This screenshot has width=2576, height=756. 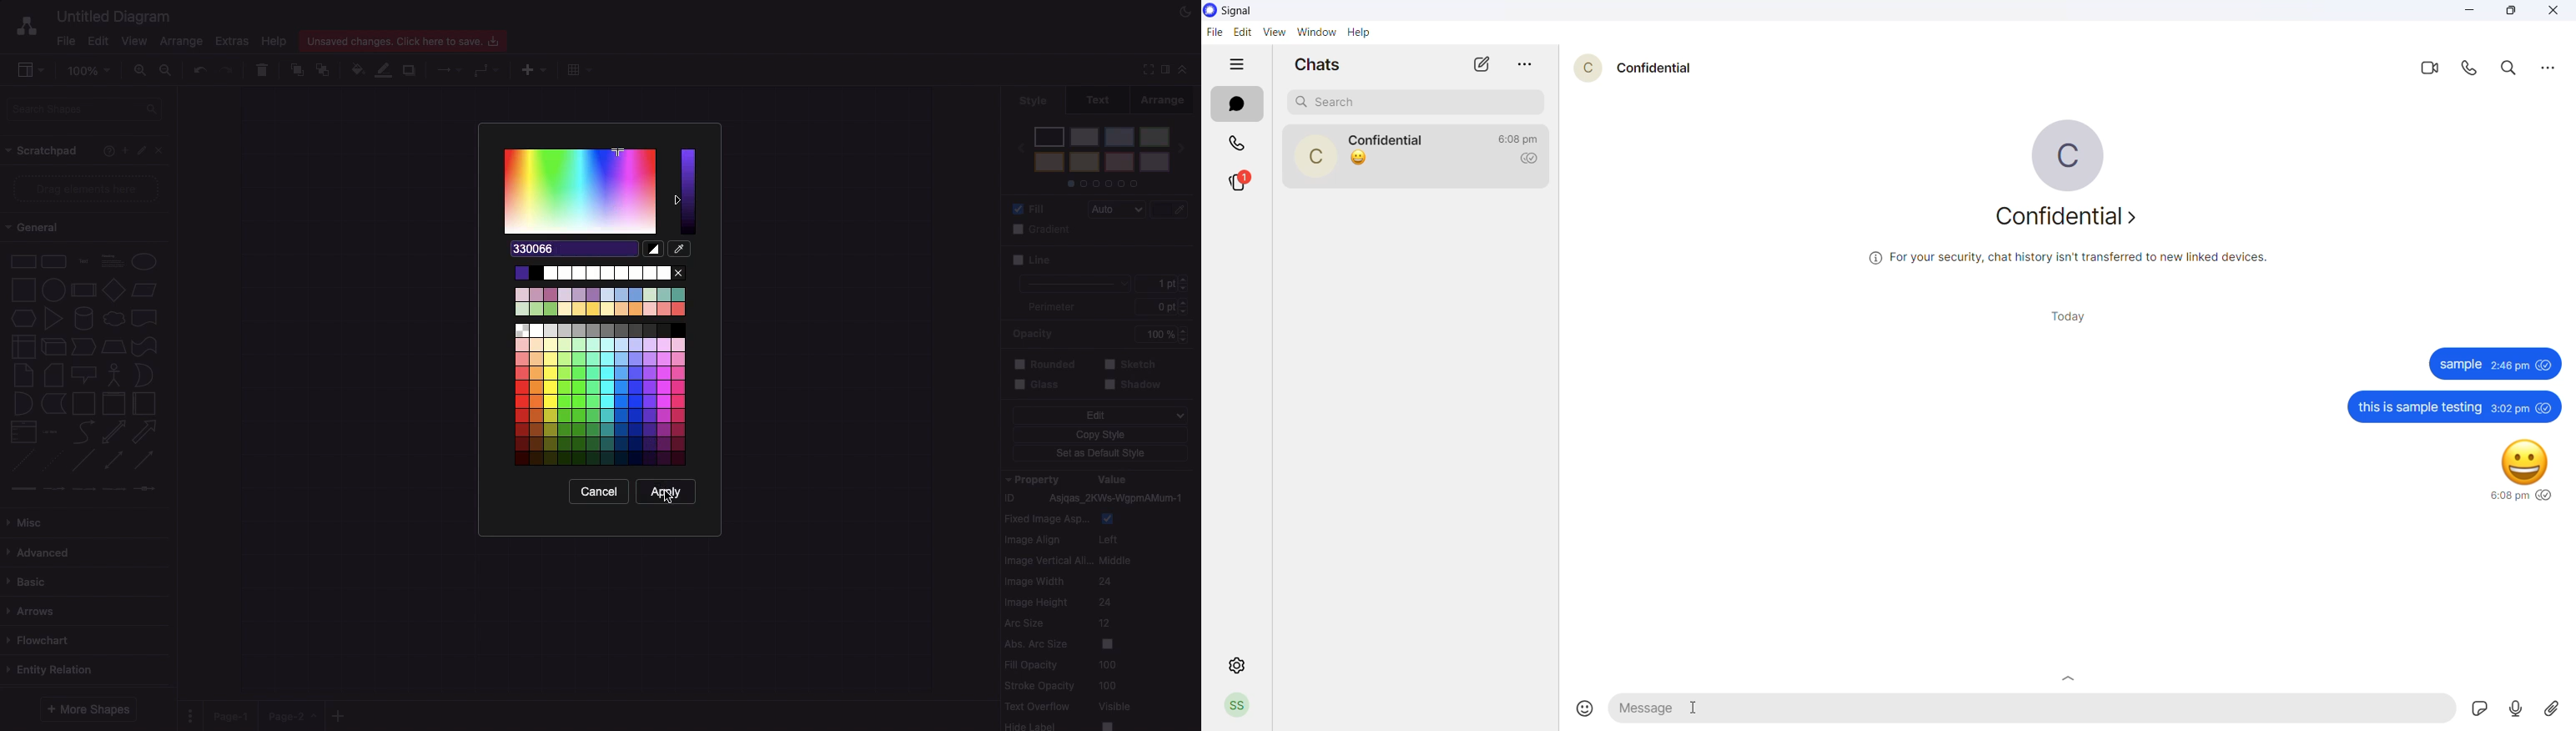 I want to click on Sidebar, so click(x=1164, y=68).